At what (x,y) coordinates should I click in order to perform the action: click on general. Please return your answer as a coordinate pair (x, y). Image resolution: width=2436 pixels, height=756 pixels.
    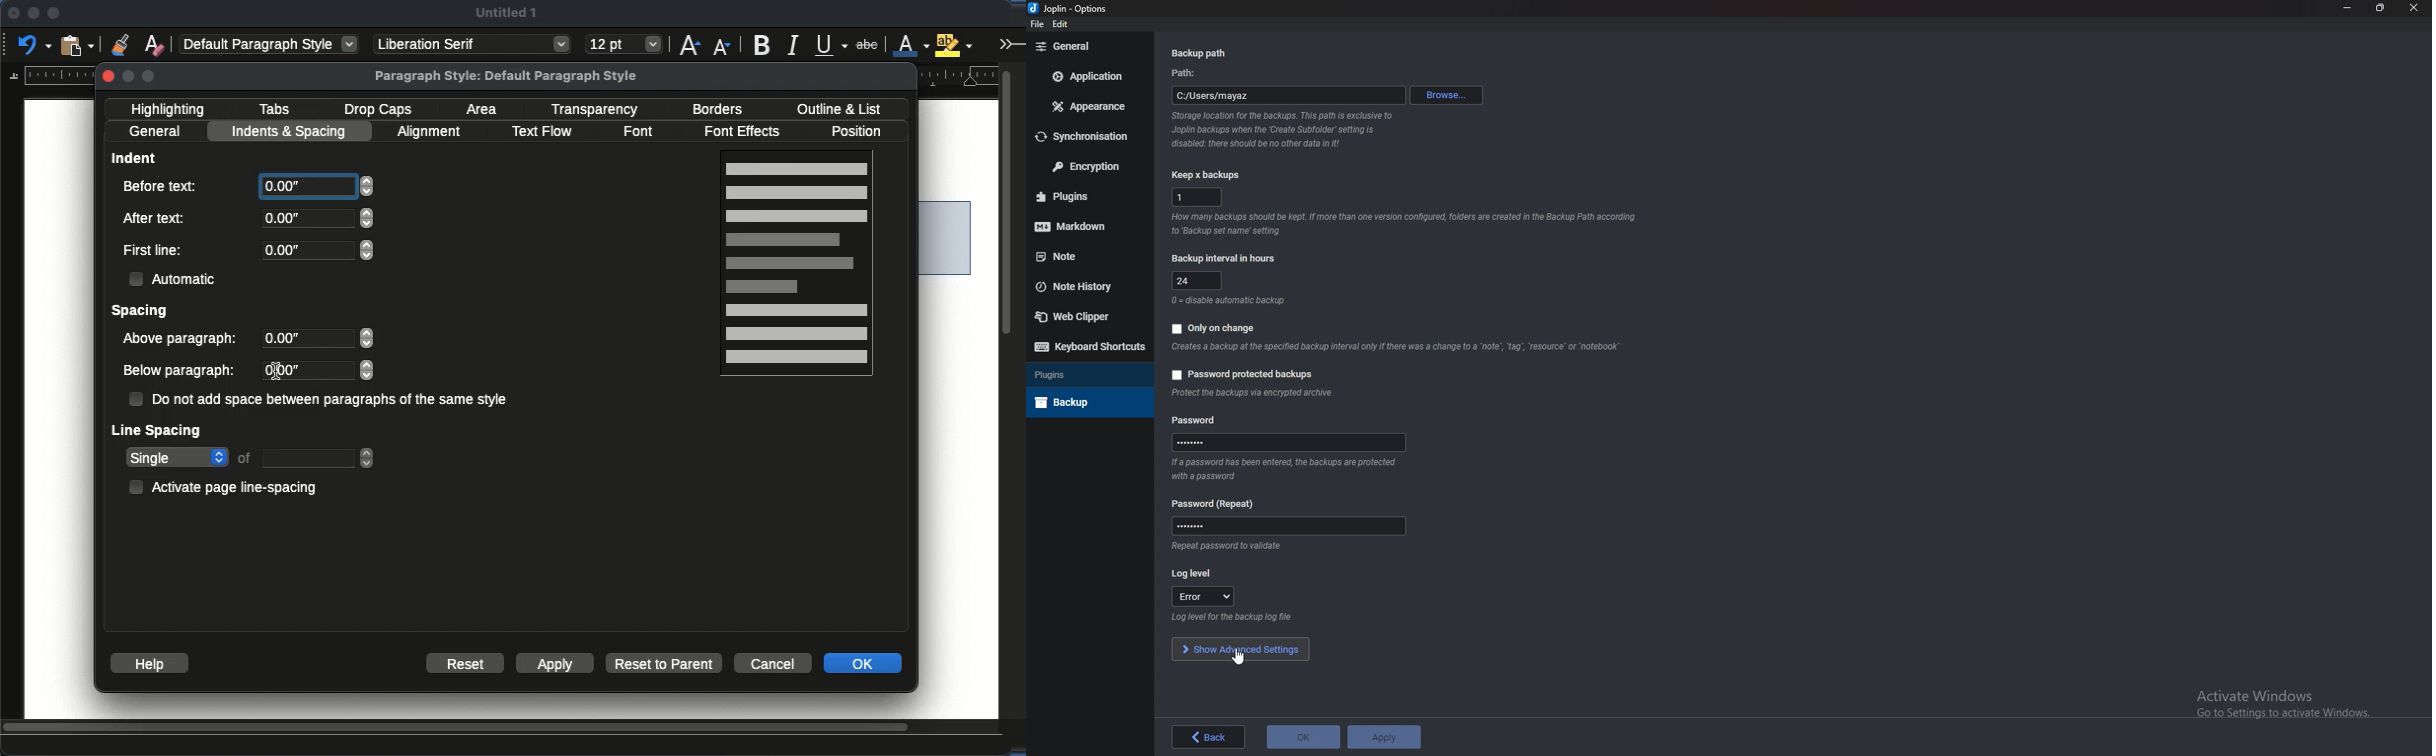
    Looking at the image, I should click on (1085, 46).